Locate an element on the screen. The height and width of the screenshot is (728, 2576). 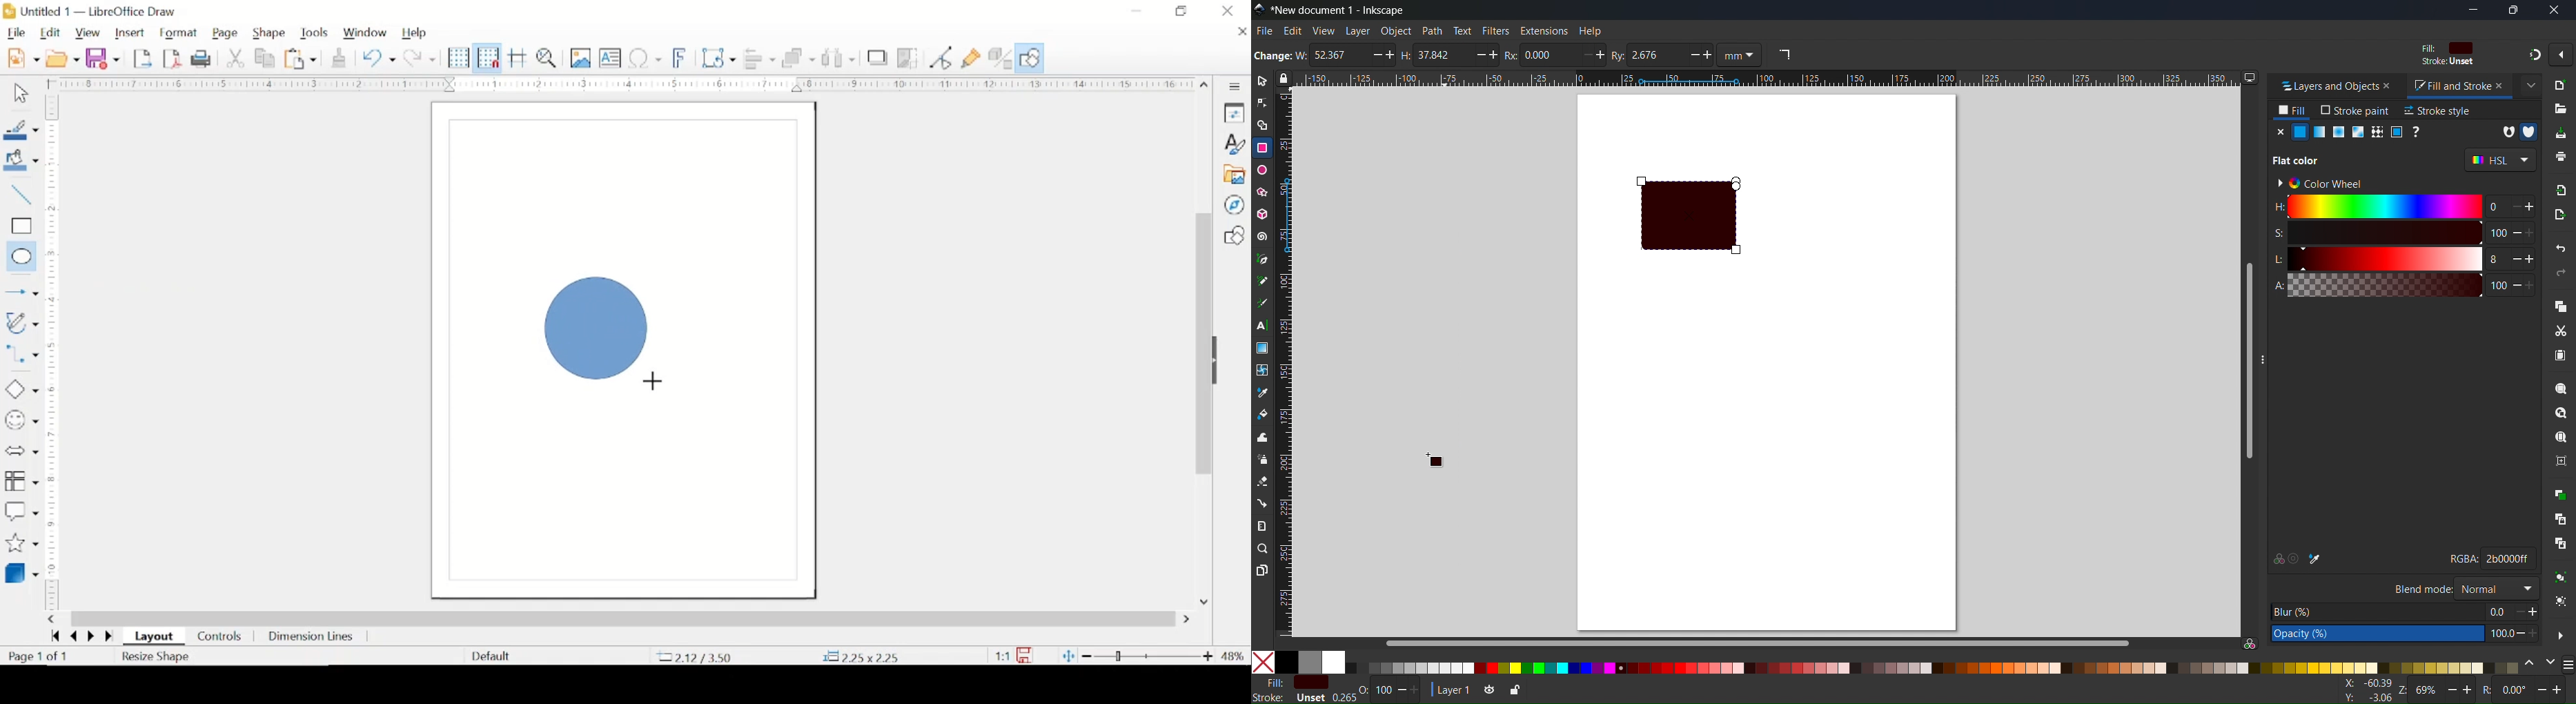
scroll right arrow is located at coordinates (1187, 619).